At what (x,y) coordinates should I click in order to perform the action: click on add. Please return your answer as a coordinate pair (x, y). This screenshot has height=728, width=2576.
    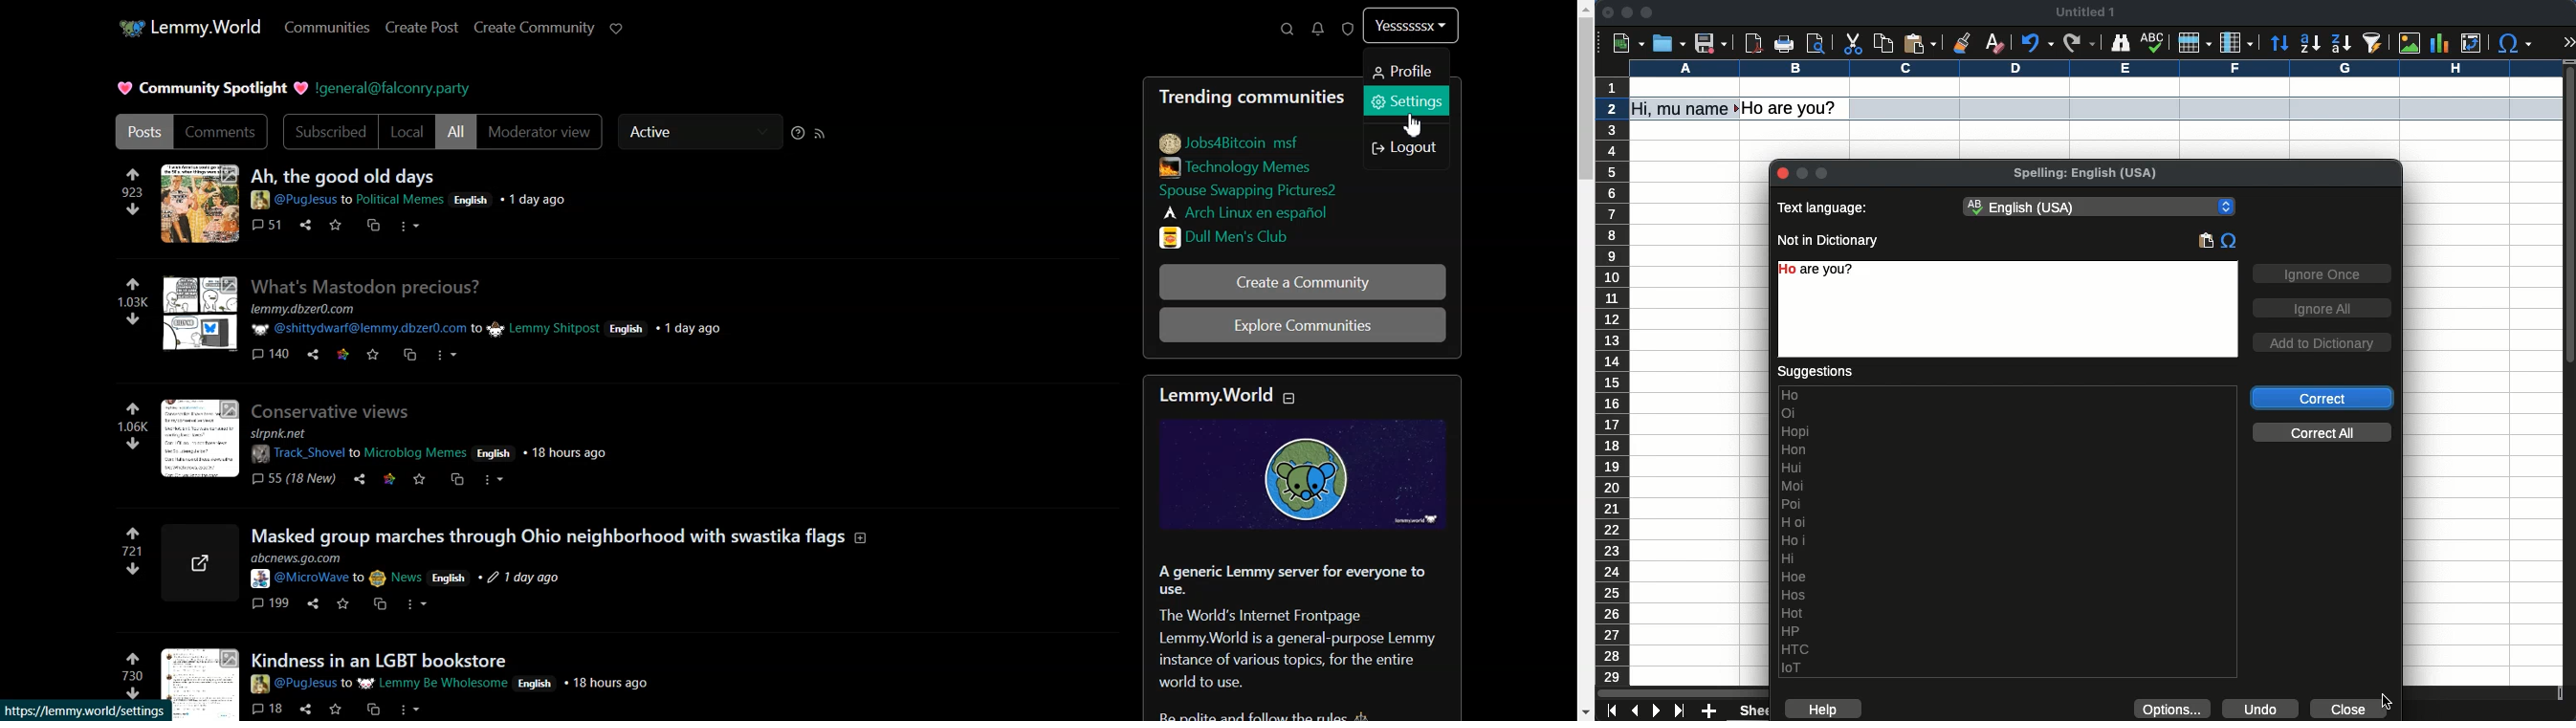
    Looking at the image, I should click on (1710, 710).